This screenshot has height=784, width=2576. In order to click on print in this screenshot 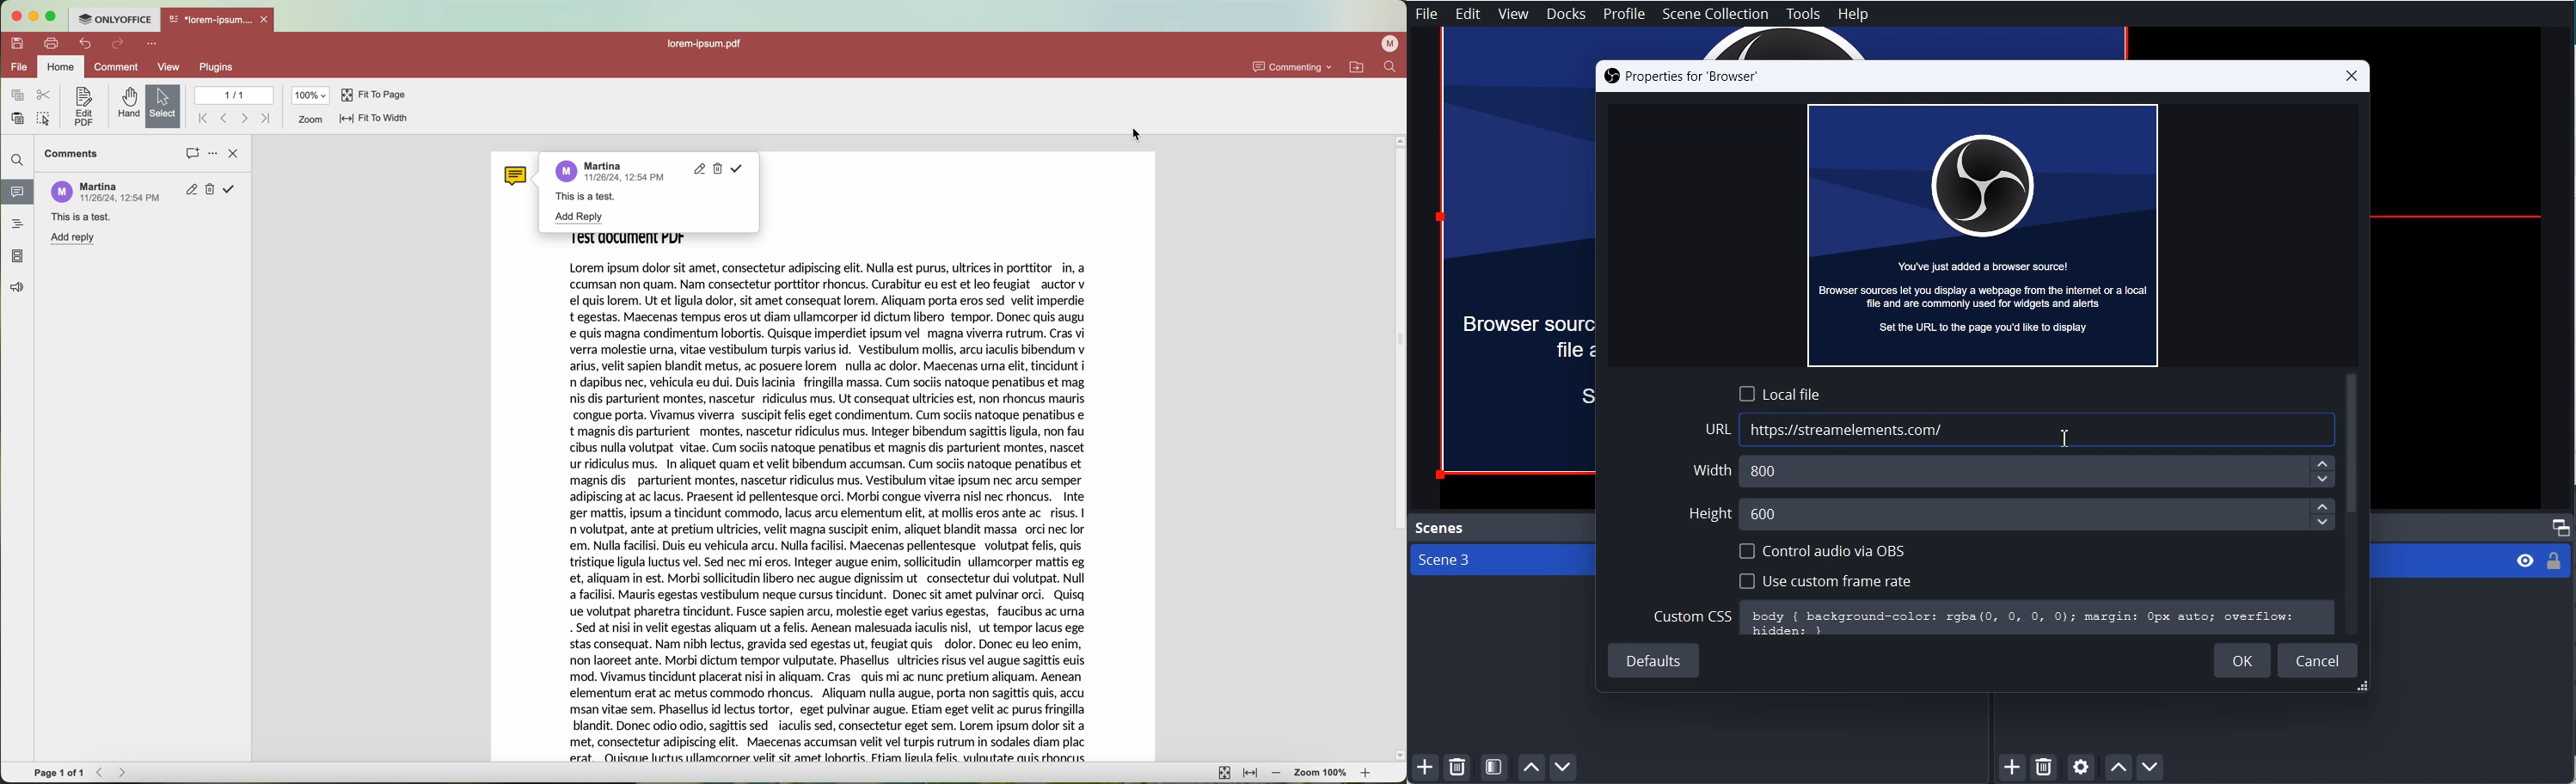, I will do `click(51, 44)`.